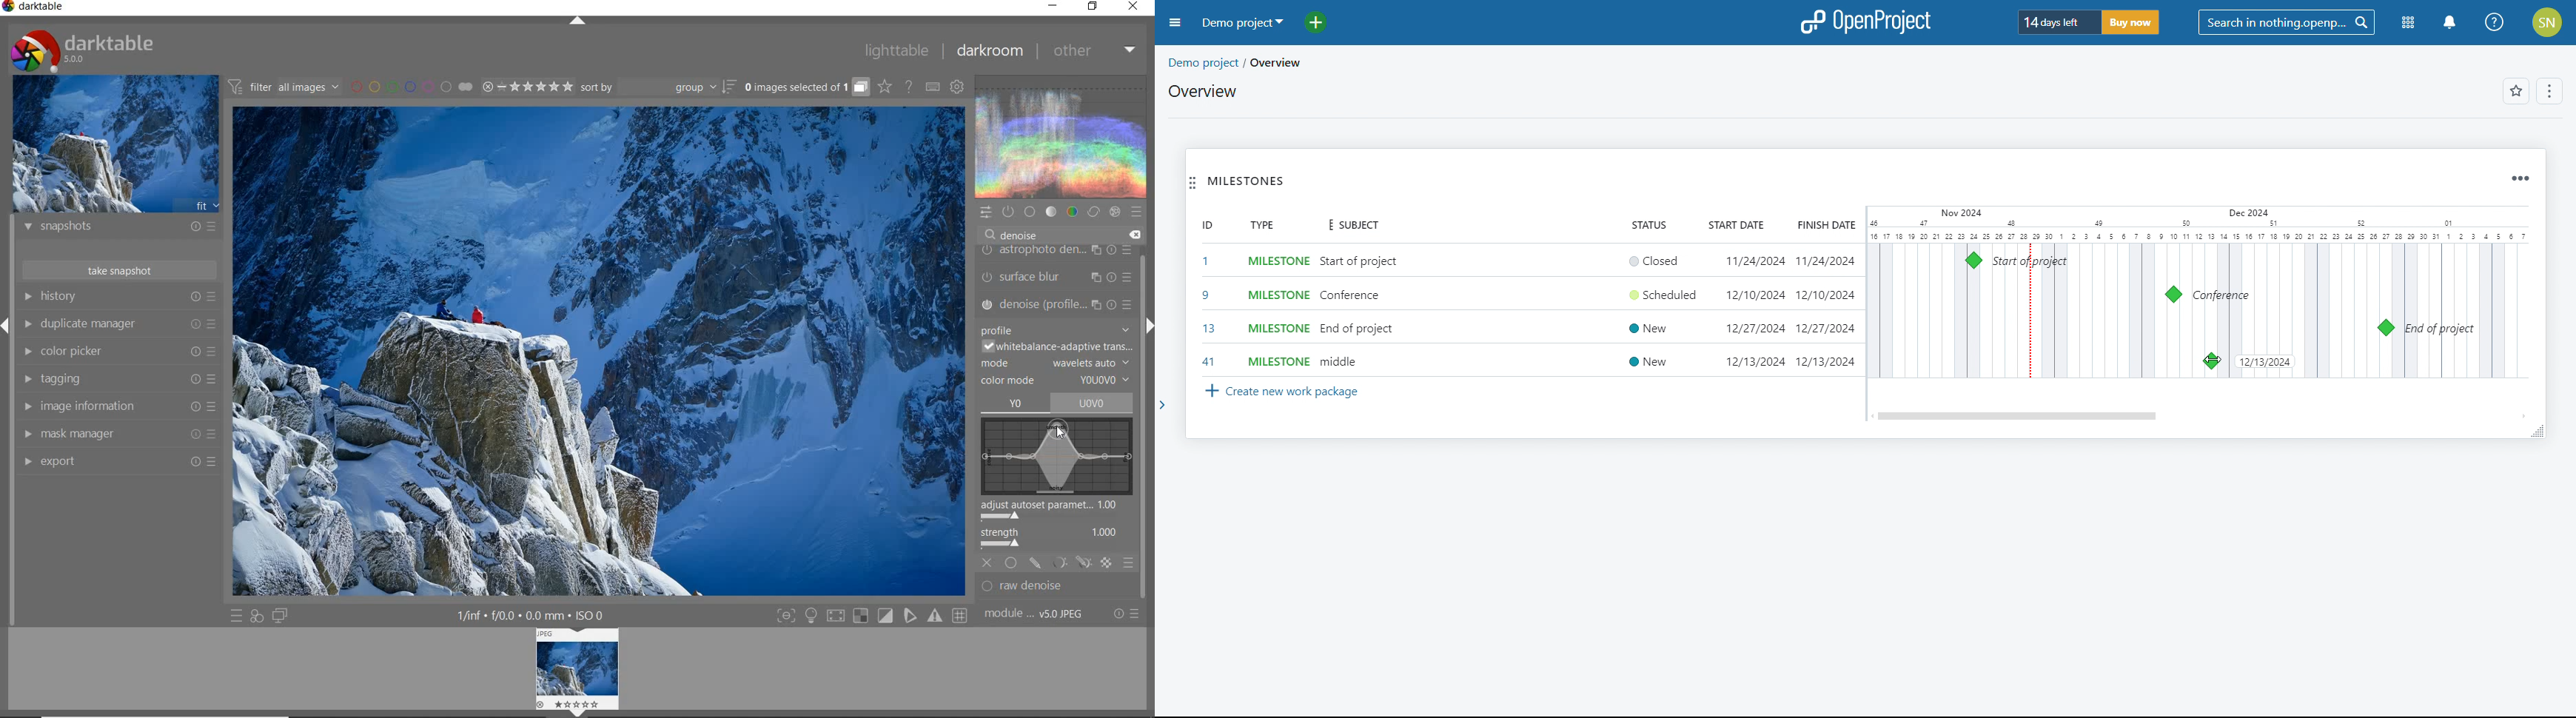 The width and height of the screenshot is (2576, 728). Describe the element at coordinates (1051, 211) in the screenshot. I see `tone` at that location.